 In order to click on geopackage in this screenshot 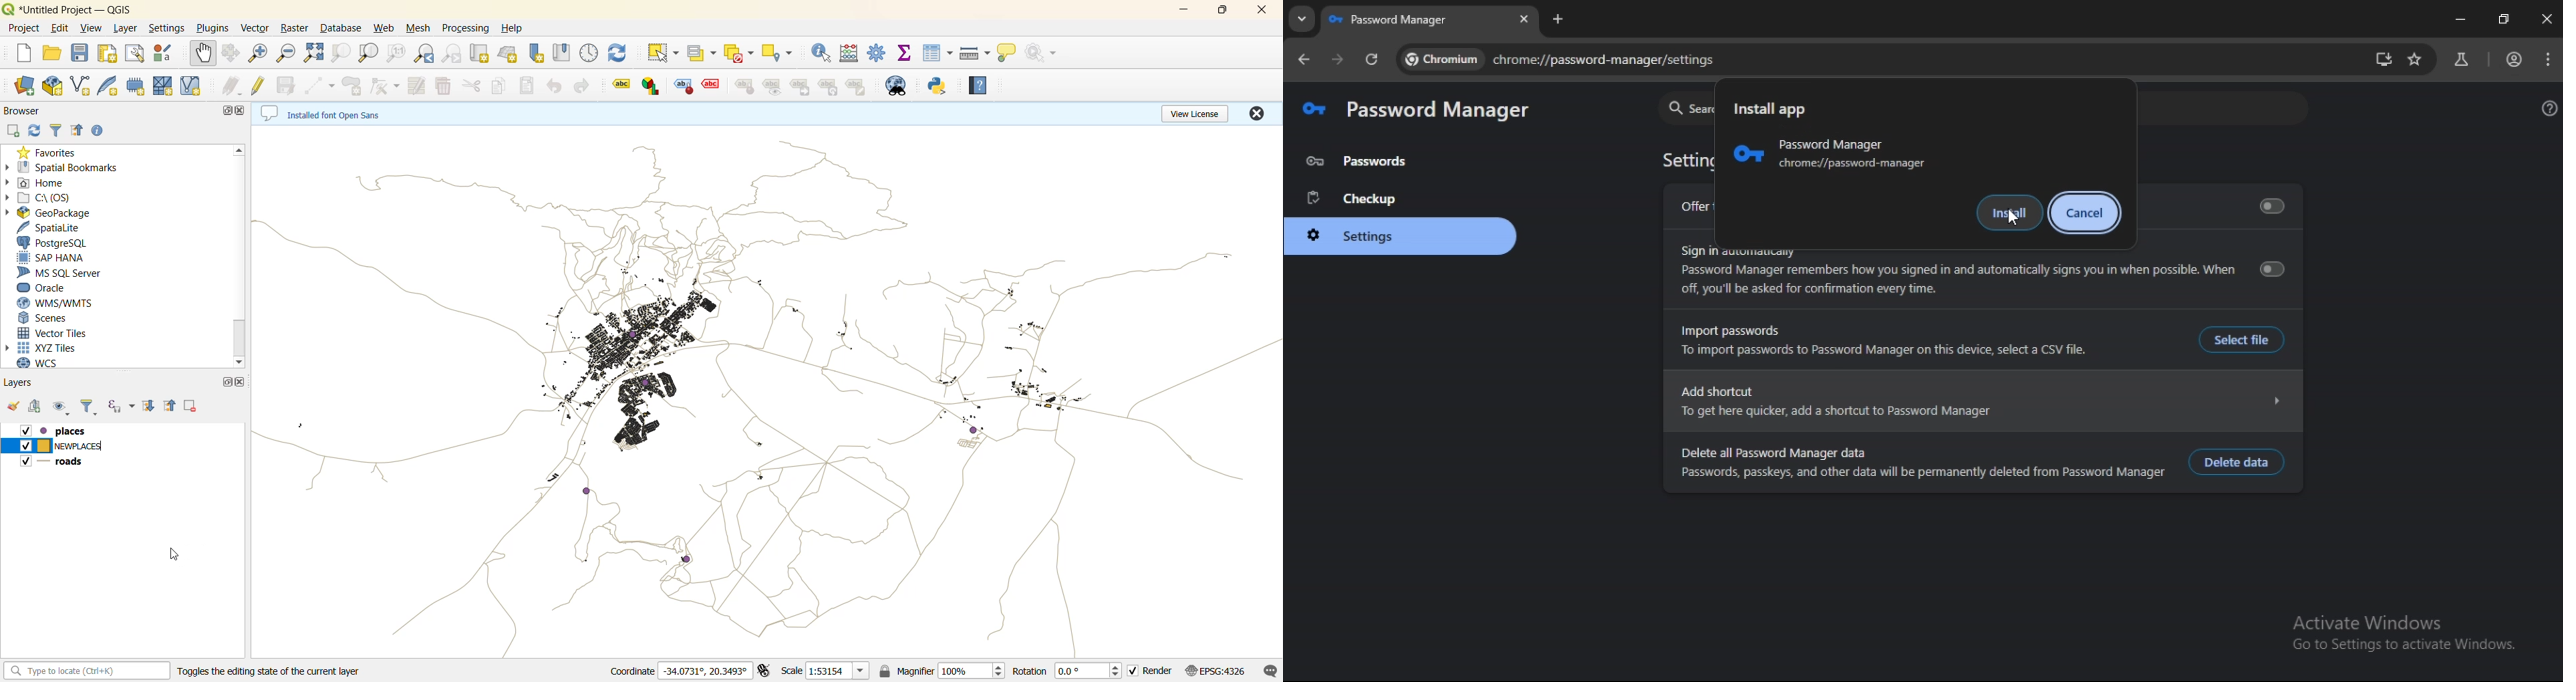, I will do `click(55, 214)`.